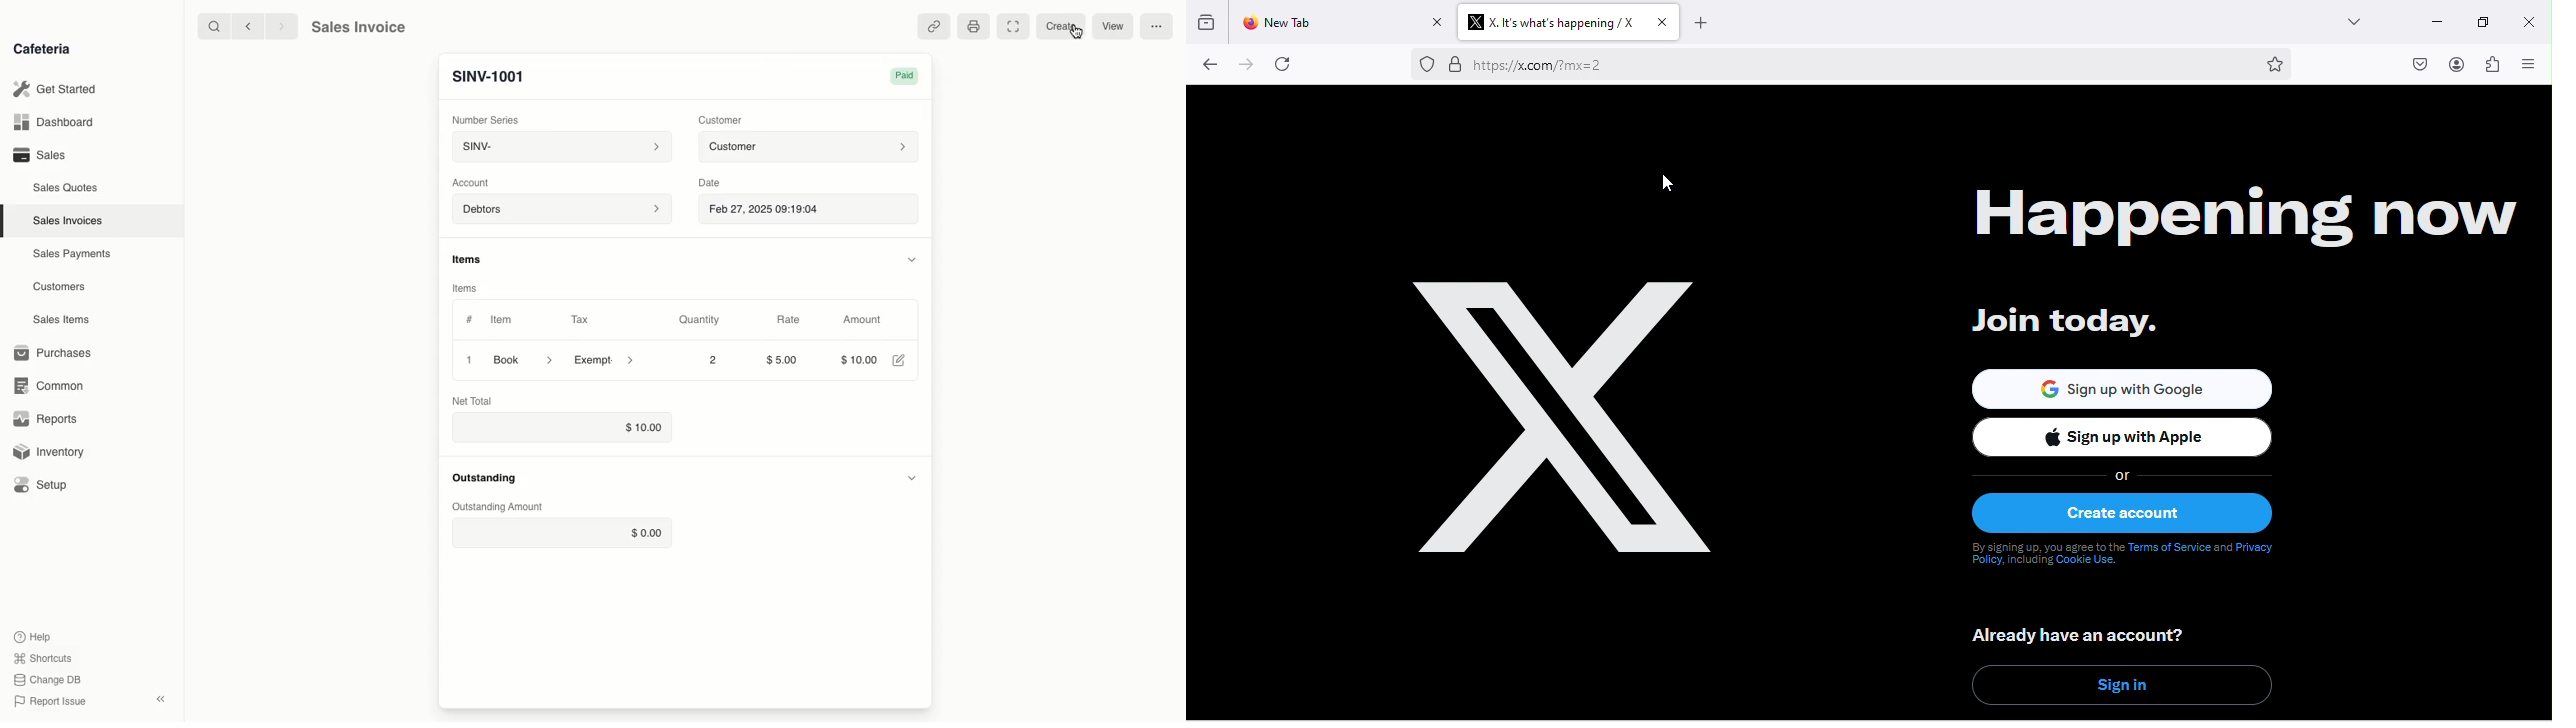 This screenshot has width=2576, height=728. What do you see at coordinates (284, 26) in the screenshot?
I see `forward` at bounding box center [284, 26].